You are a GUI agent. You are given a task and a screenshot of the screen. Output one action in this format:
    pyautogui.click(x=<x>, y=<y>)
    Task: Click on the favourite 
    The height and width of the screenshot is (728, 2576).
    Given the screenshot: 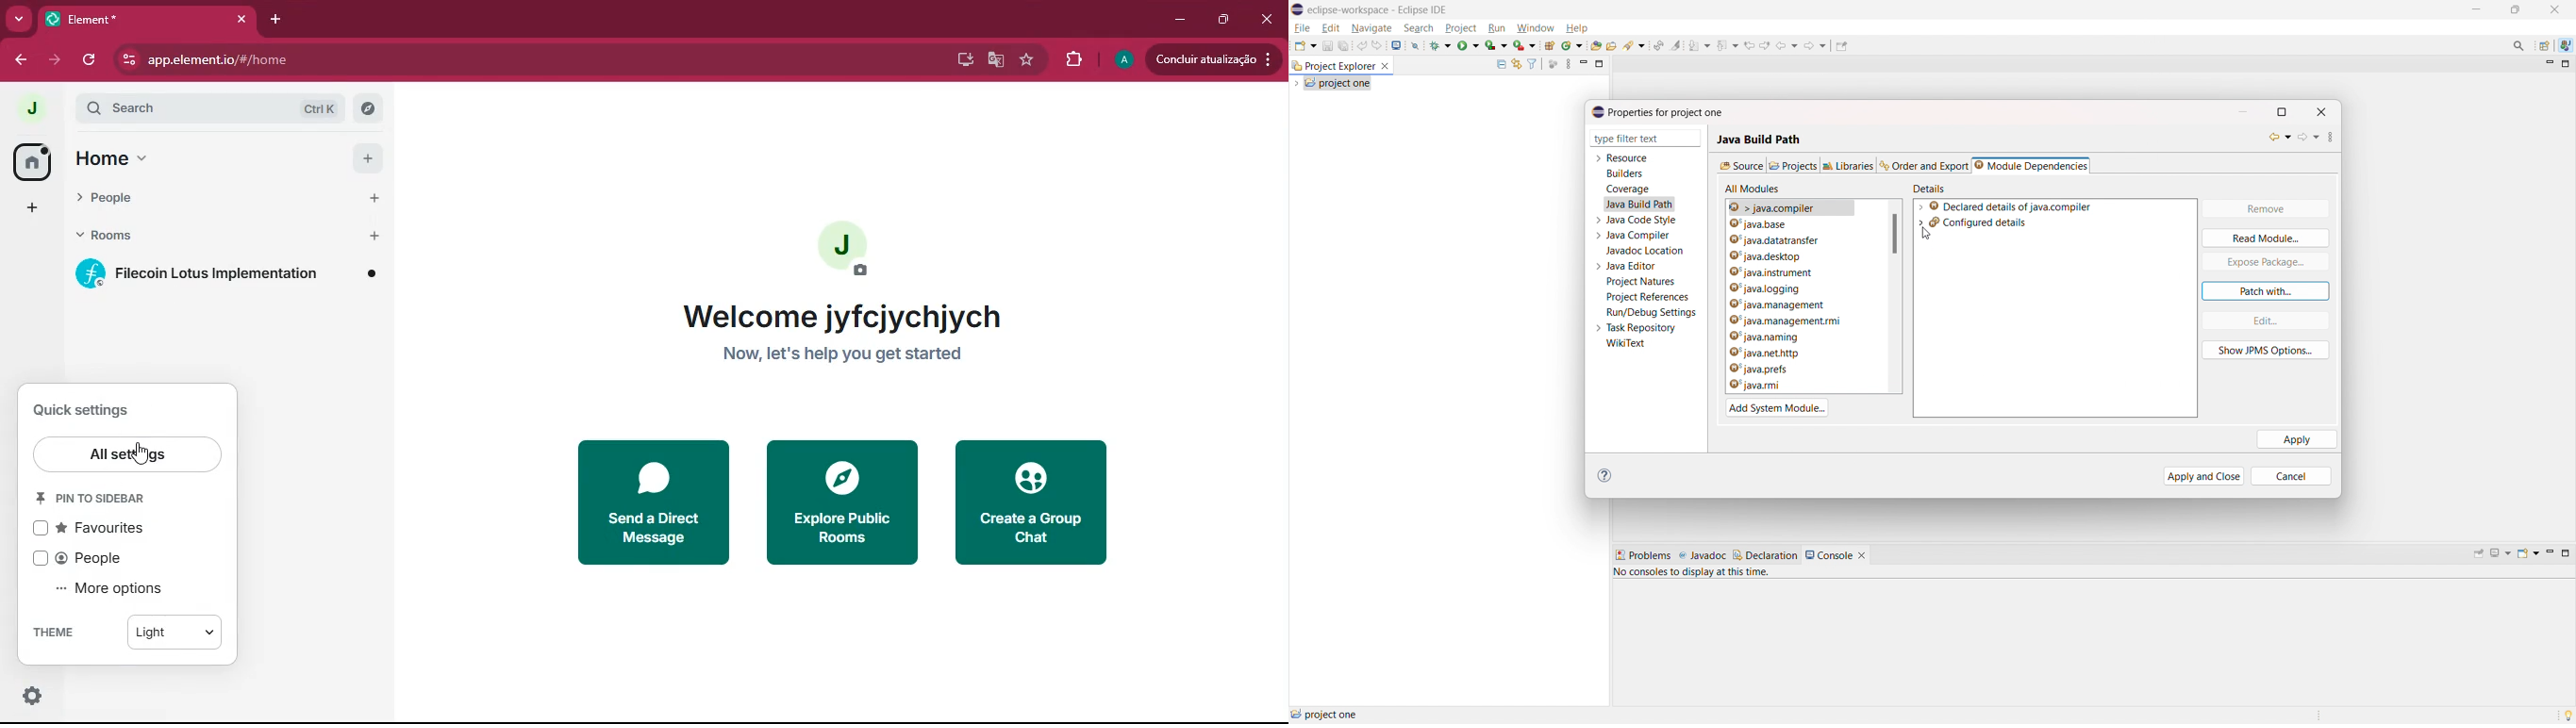 What is the action you would take?
    pyautogui.click(x=1025, y=61)
    